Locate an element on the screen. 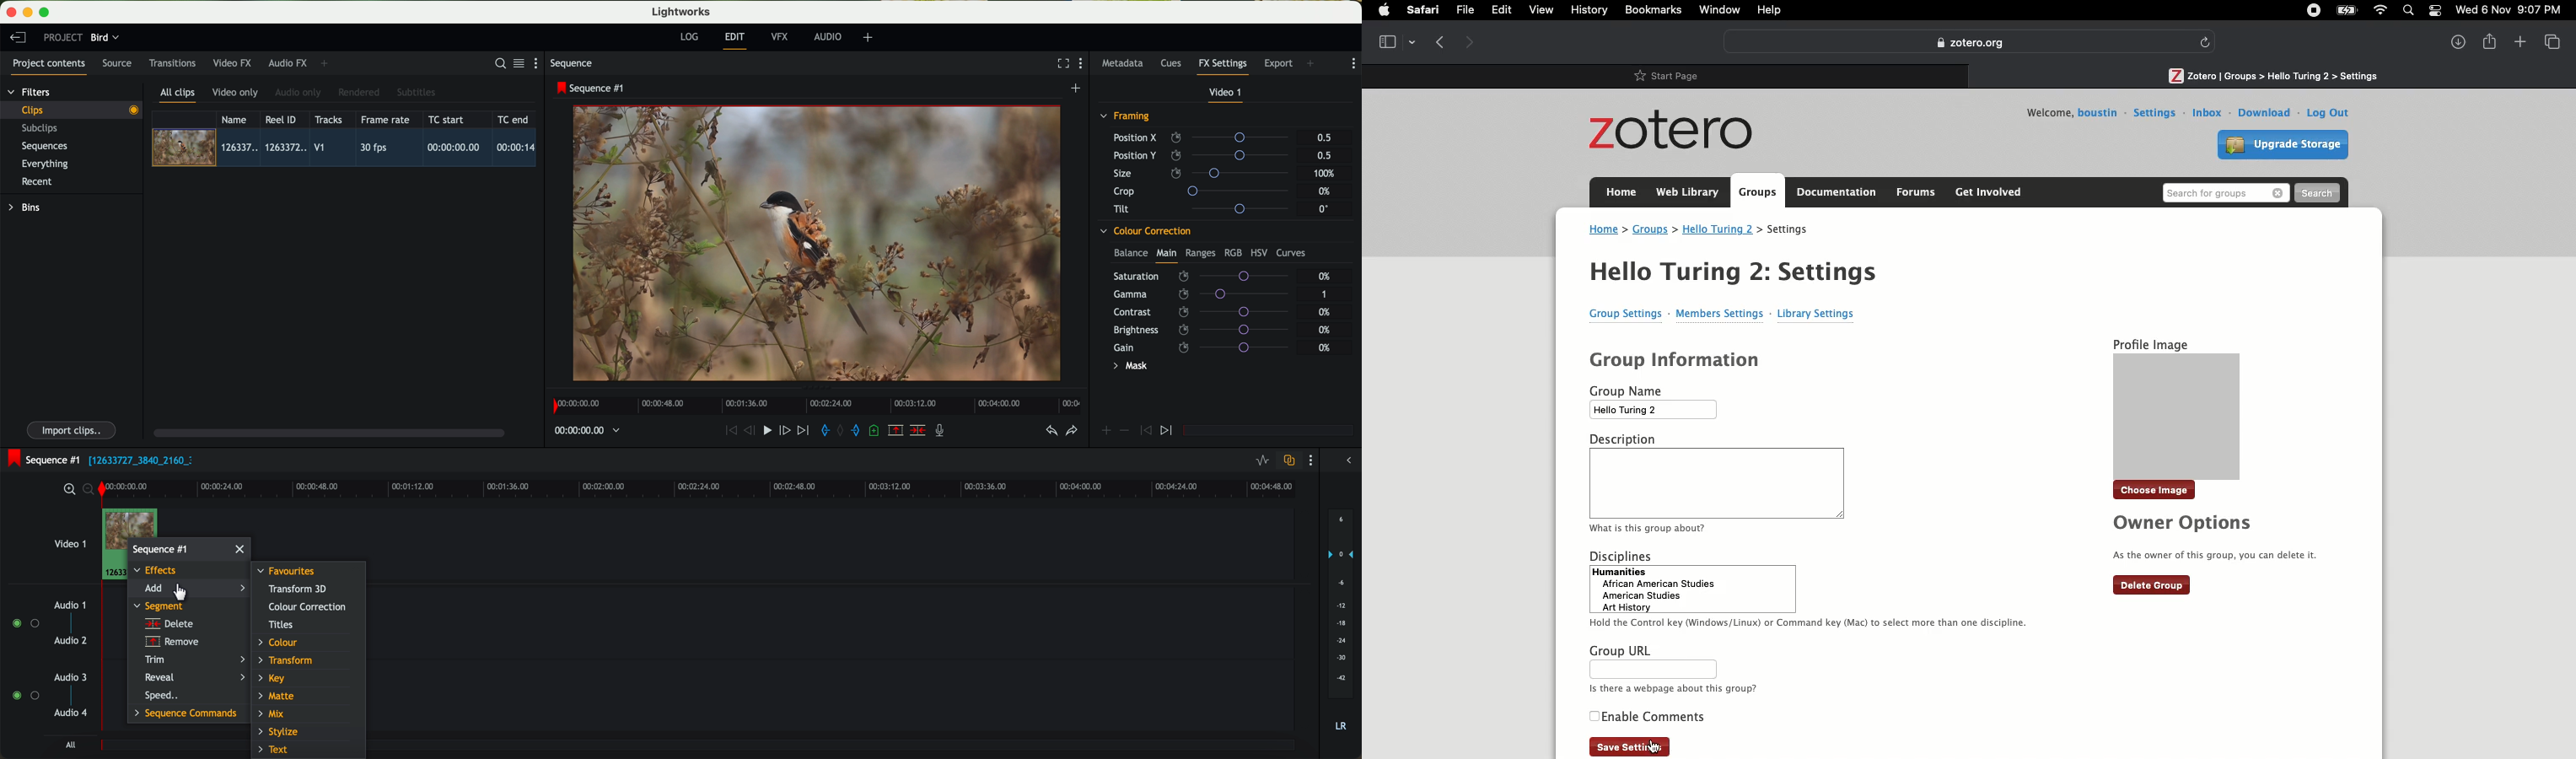 This screenshot has height=784, width=2576. Bookmarks is located at coordinates (1654, 10).